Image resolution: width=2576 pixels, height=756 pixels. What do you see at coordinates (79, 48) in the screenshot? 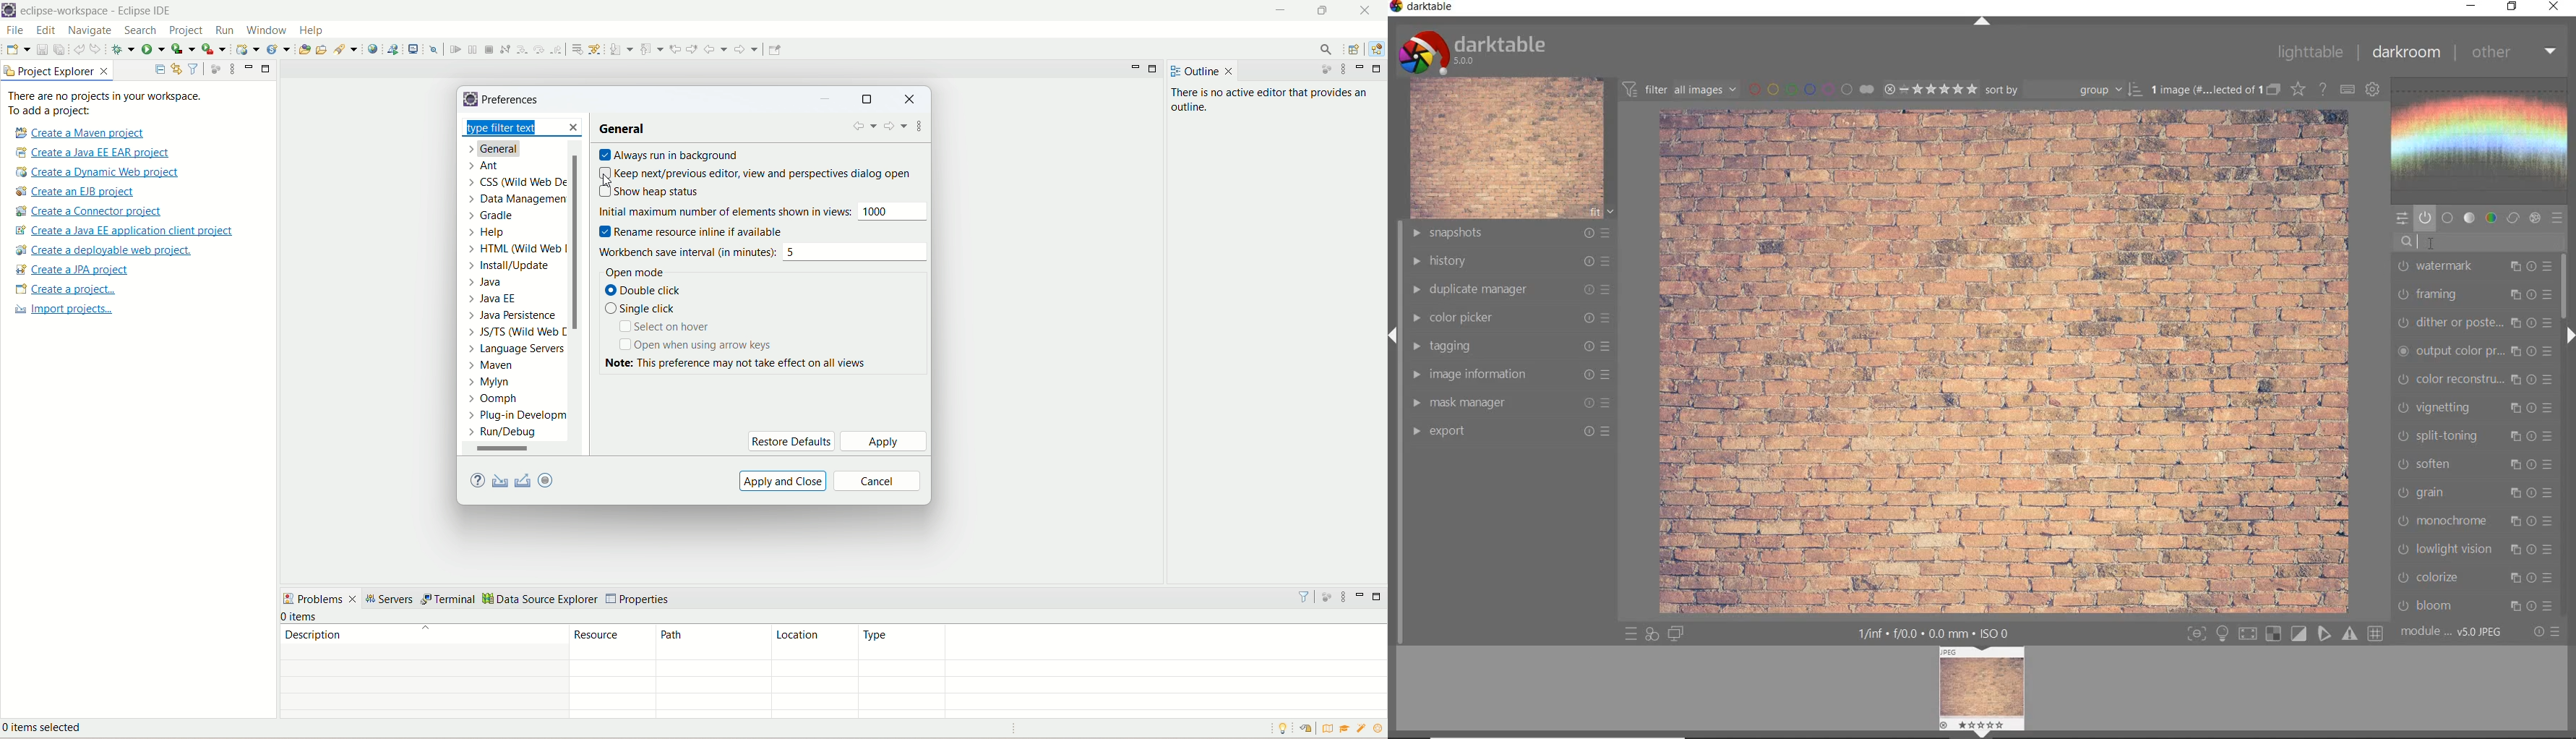
I see `undo` at bounding box center [79, 48].